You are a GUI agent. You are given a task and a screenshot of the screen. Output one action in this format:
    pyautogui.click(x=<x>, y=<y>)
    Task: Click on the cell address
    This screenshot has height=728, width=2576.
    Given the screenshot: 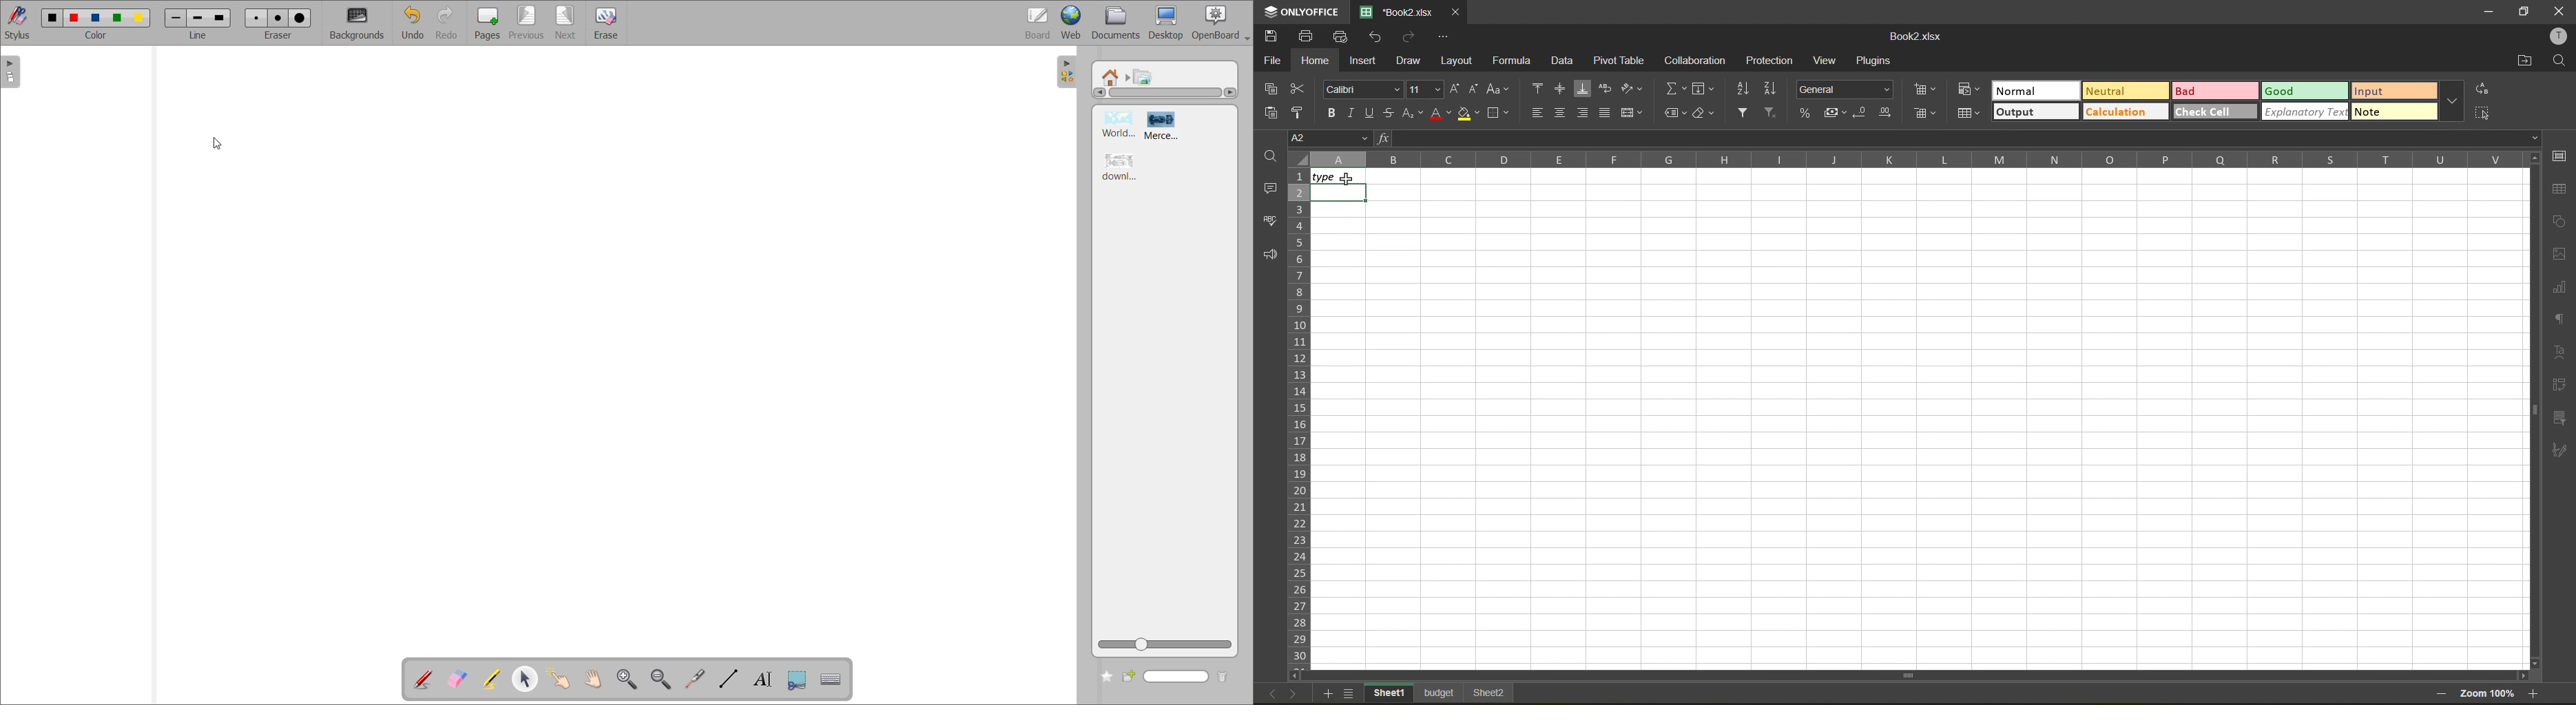 What is the action you would take?
    pyautogui.click(x=1327, y=138)
    